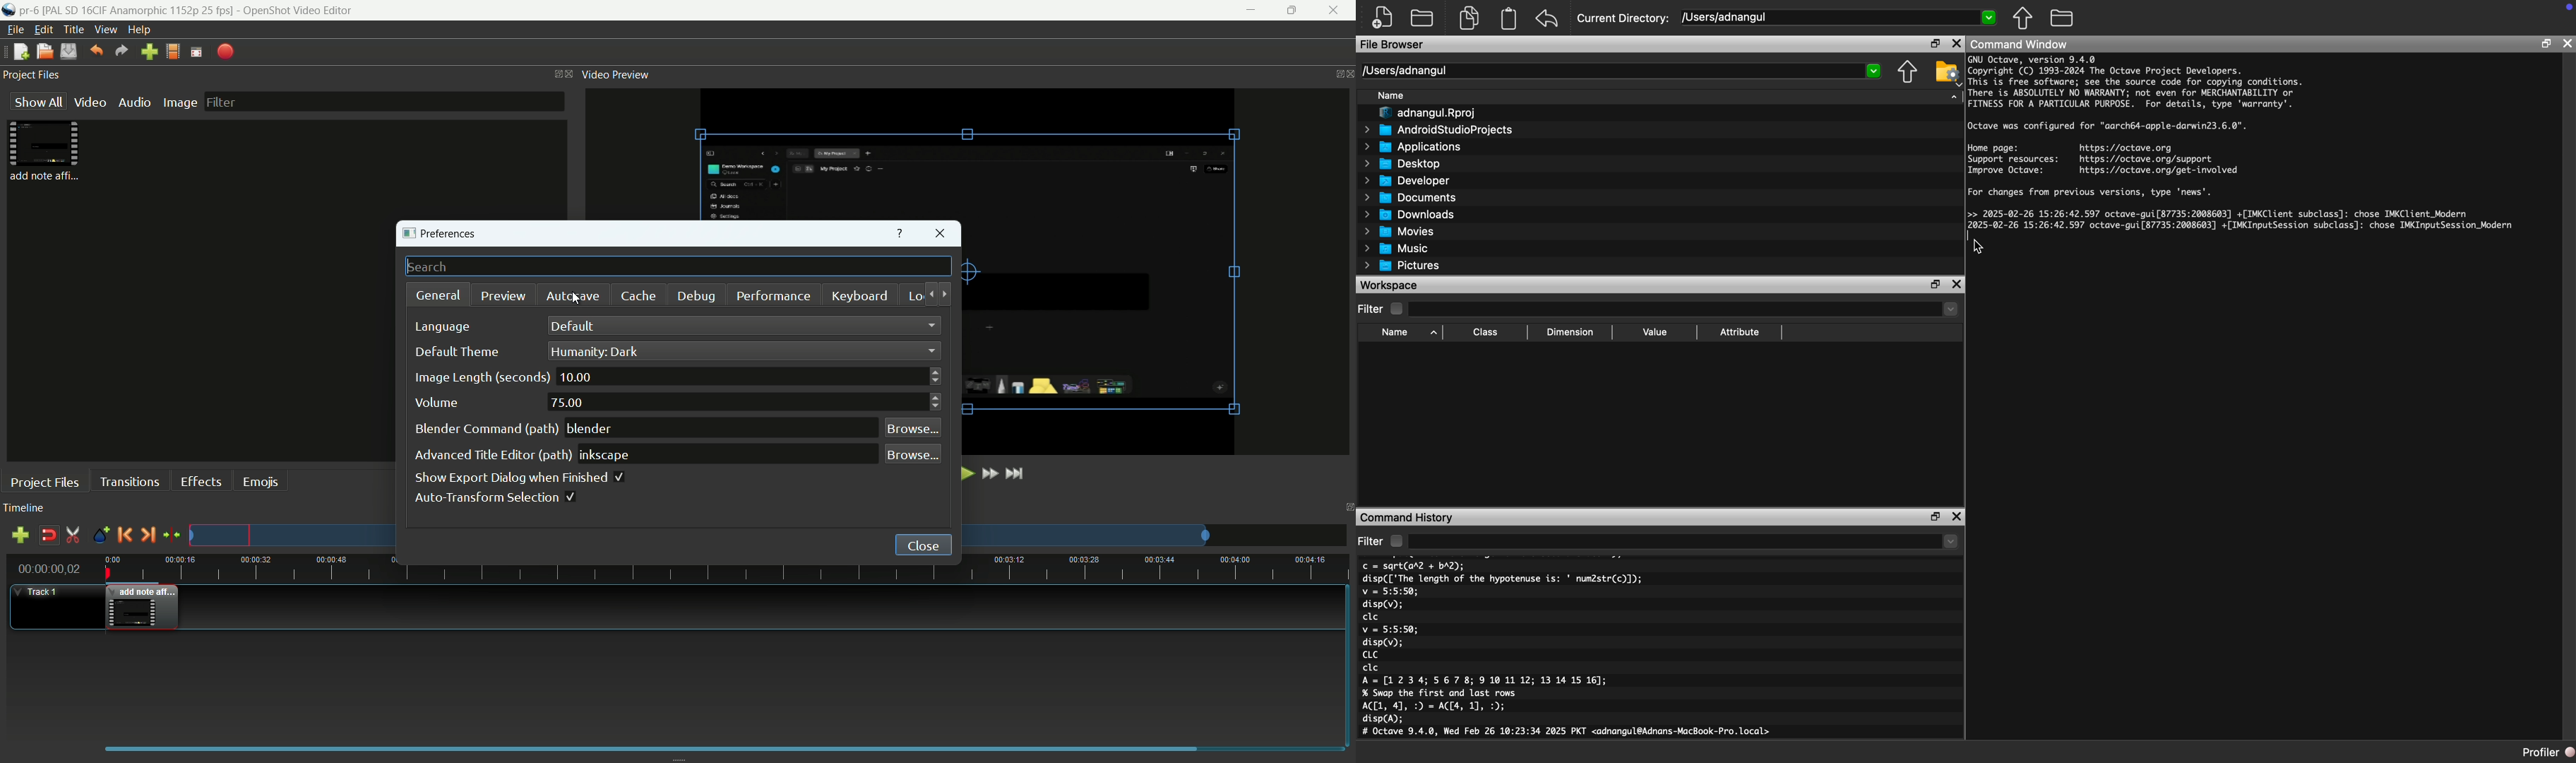 The width and height of the screenshot is (2576, 784). I want to click on disable snap, so click(48, 535).